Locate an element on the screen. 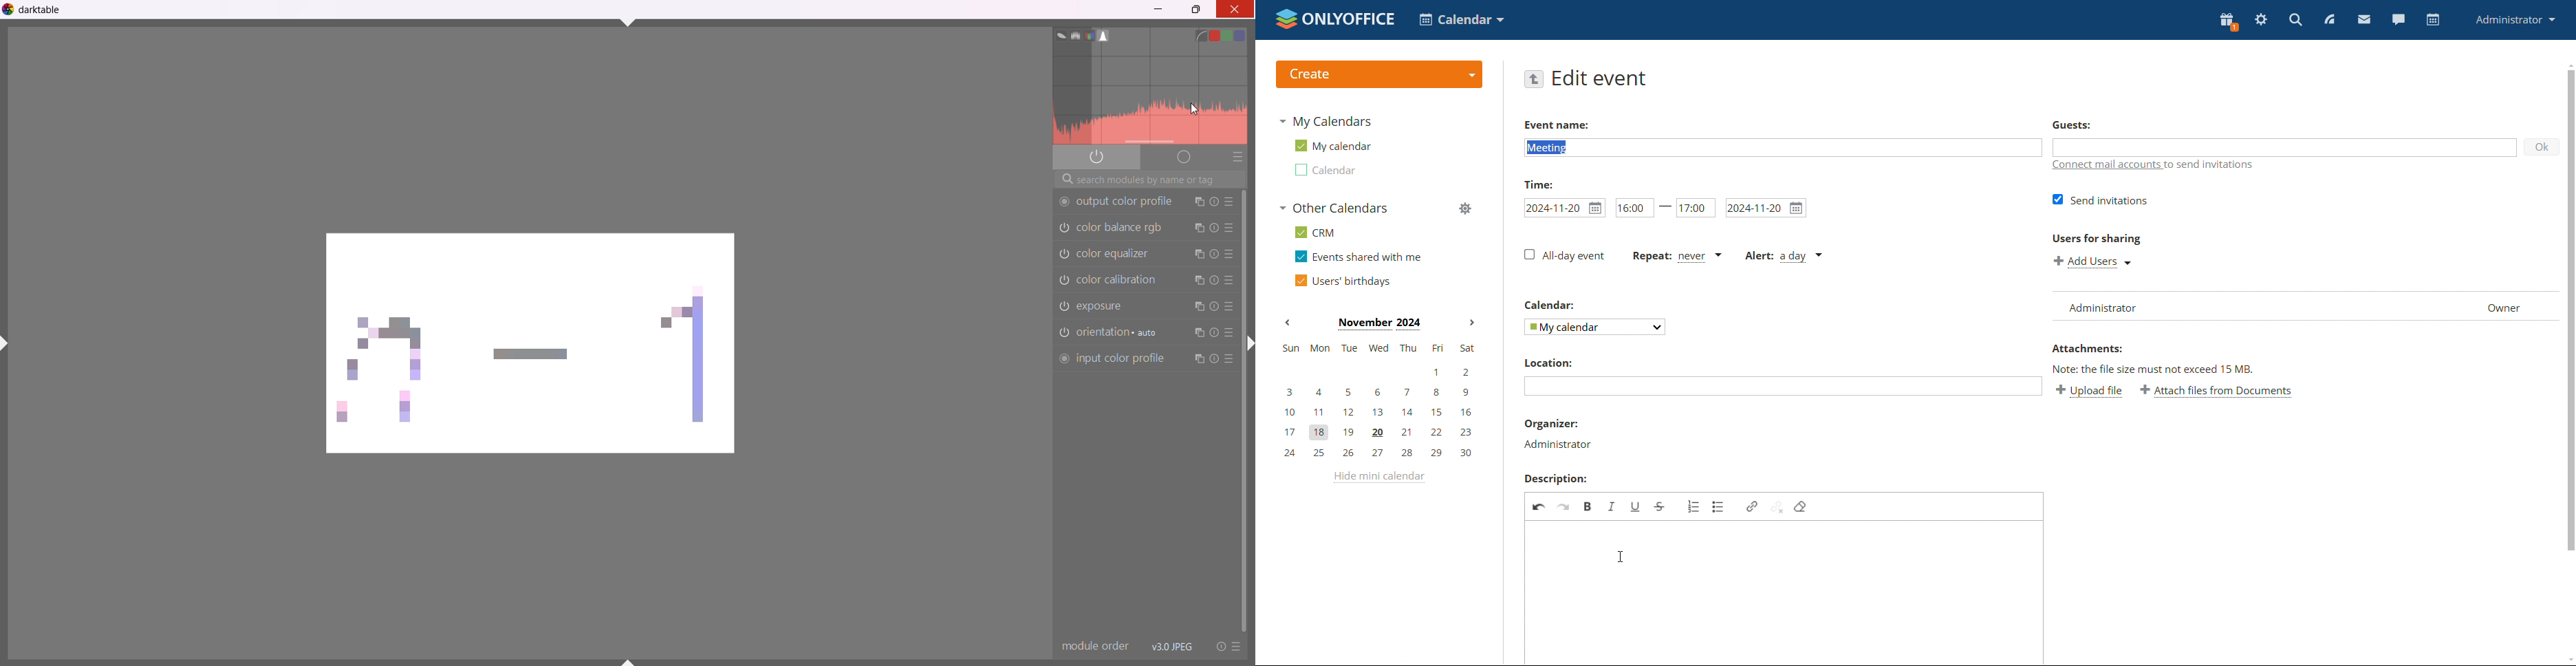 The width and height of the screenshot is (2576, 672). reset parameters is located at coordinates (1214, 253).